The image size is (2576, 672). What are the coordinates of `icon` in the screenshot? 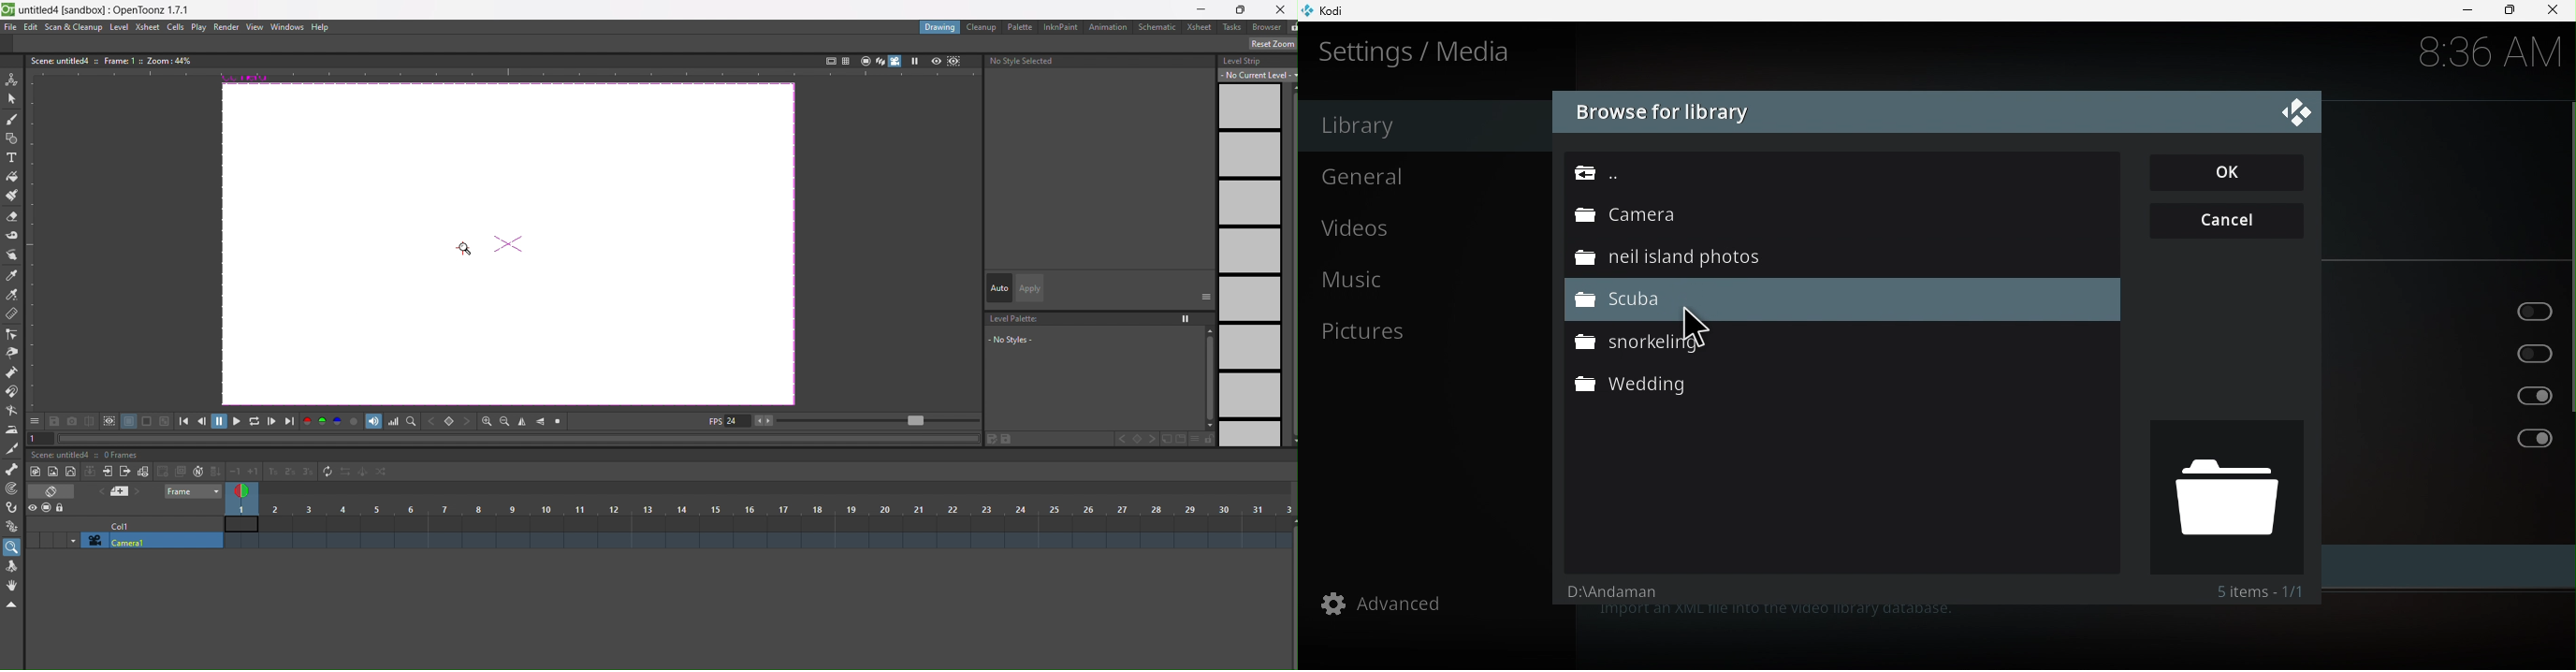 It's located at (171, 471).